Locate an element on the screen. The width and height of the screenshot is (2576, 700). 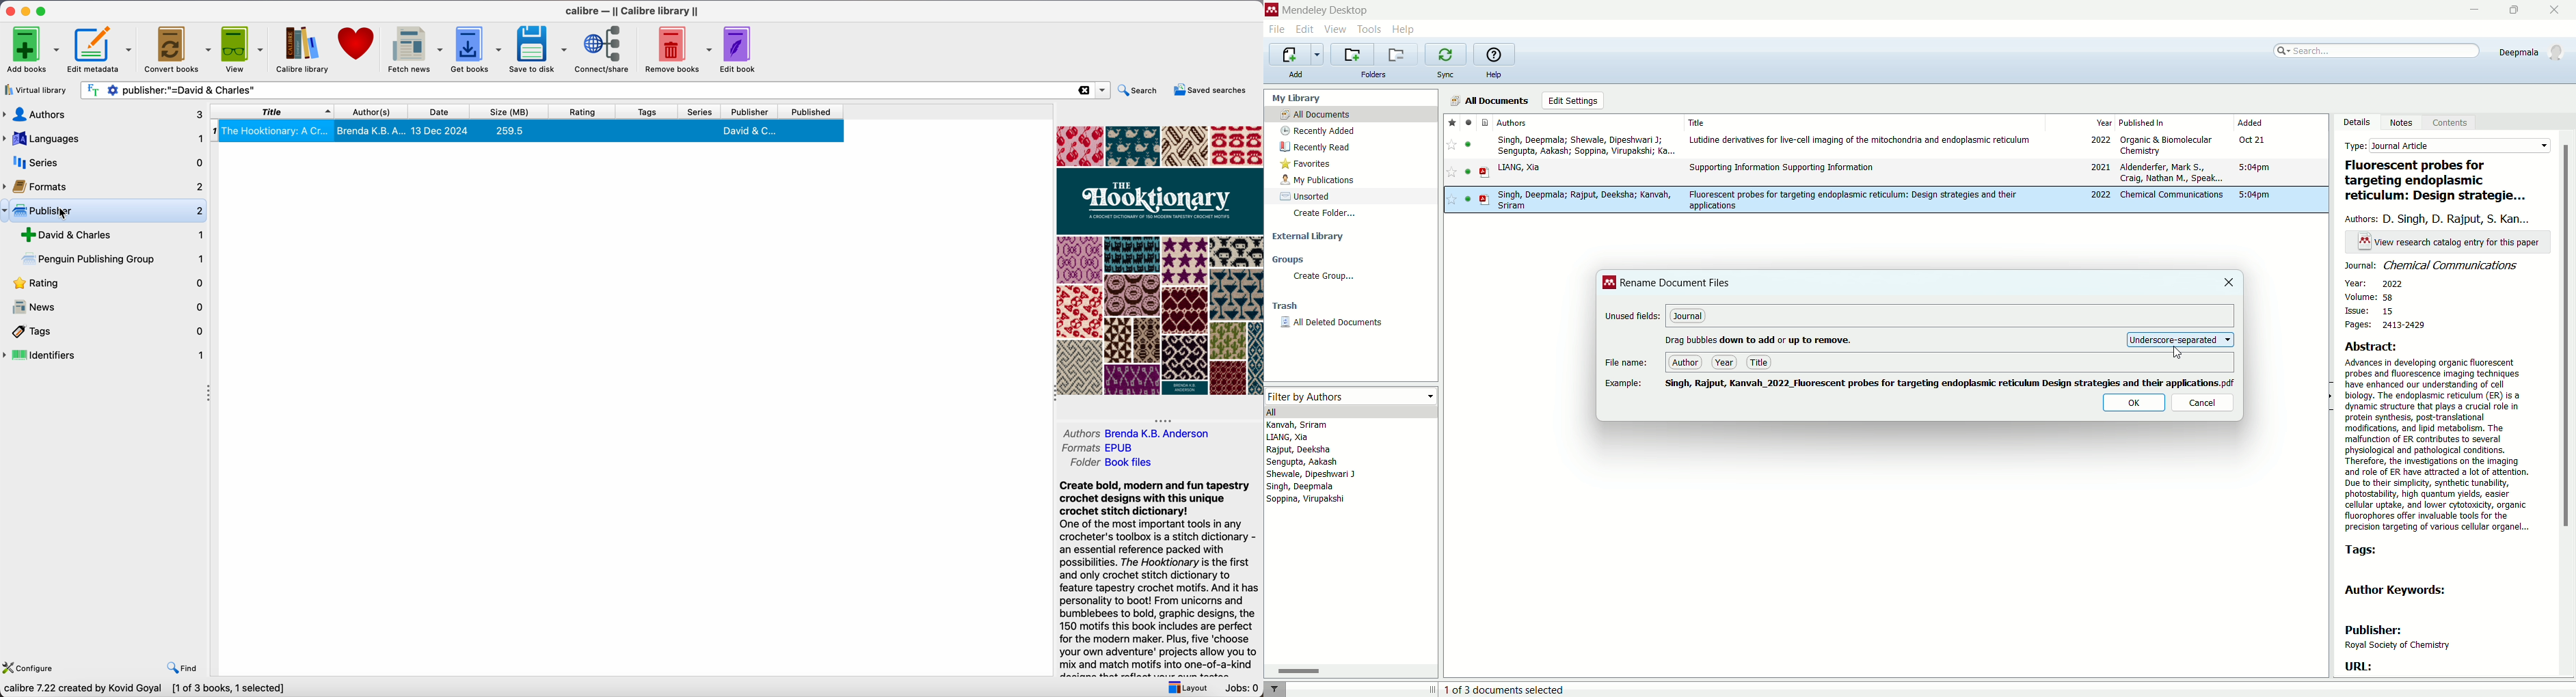
ok is located at coordinates (2132, 403).